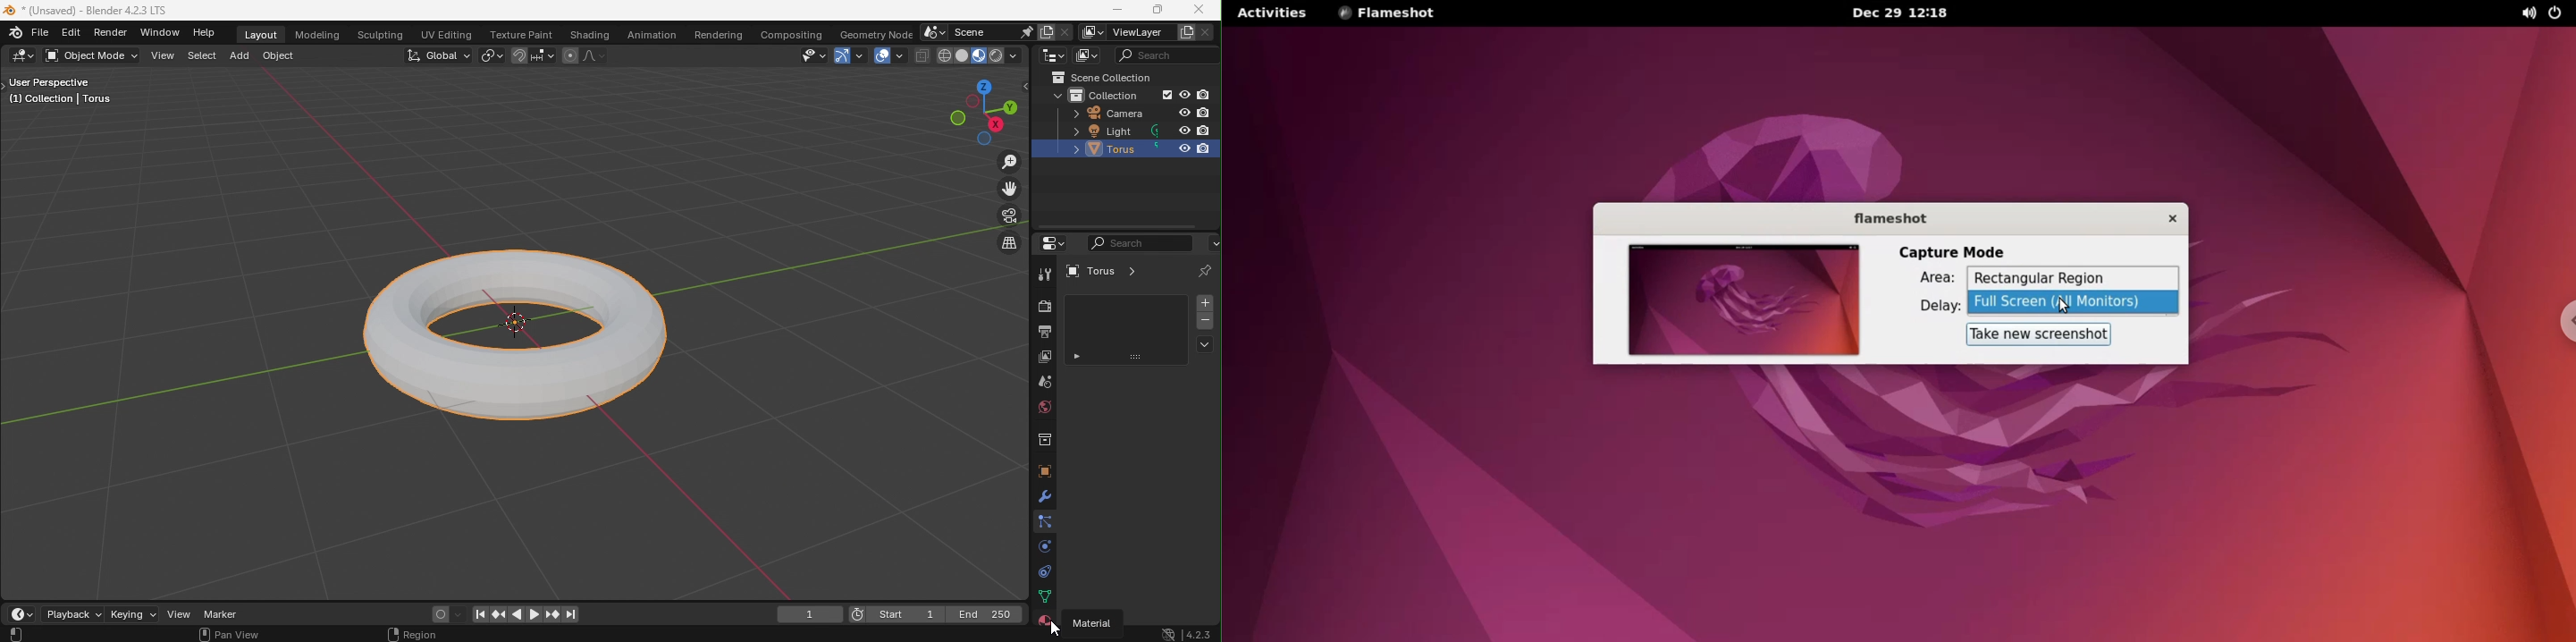 This screenshot has height=644, width=2576. What do you see at coordinates (978, 55) in the screenshot?
I see `Viewport shading` at bounding box center [978, 55].